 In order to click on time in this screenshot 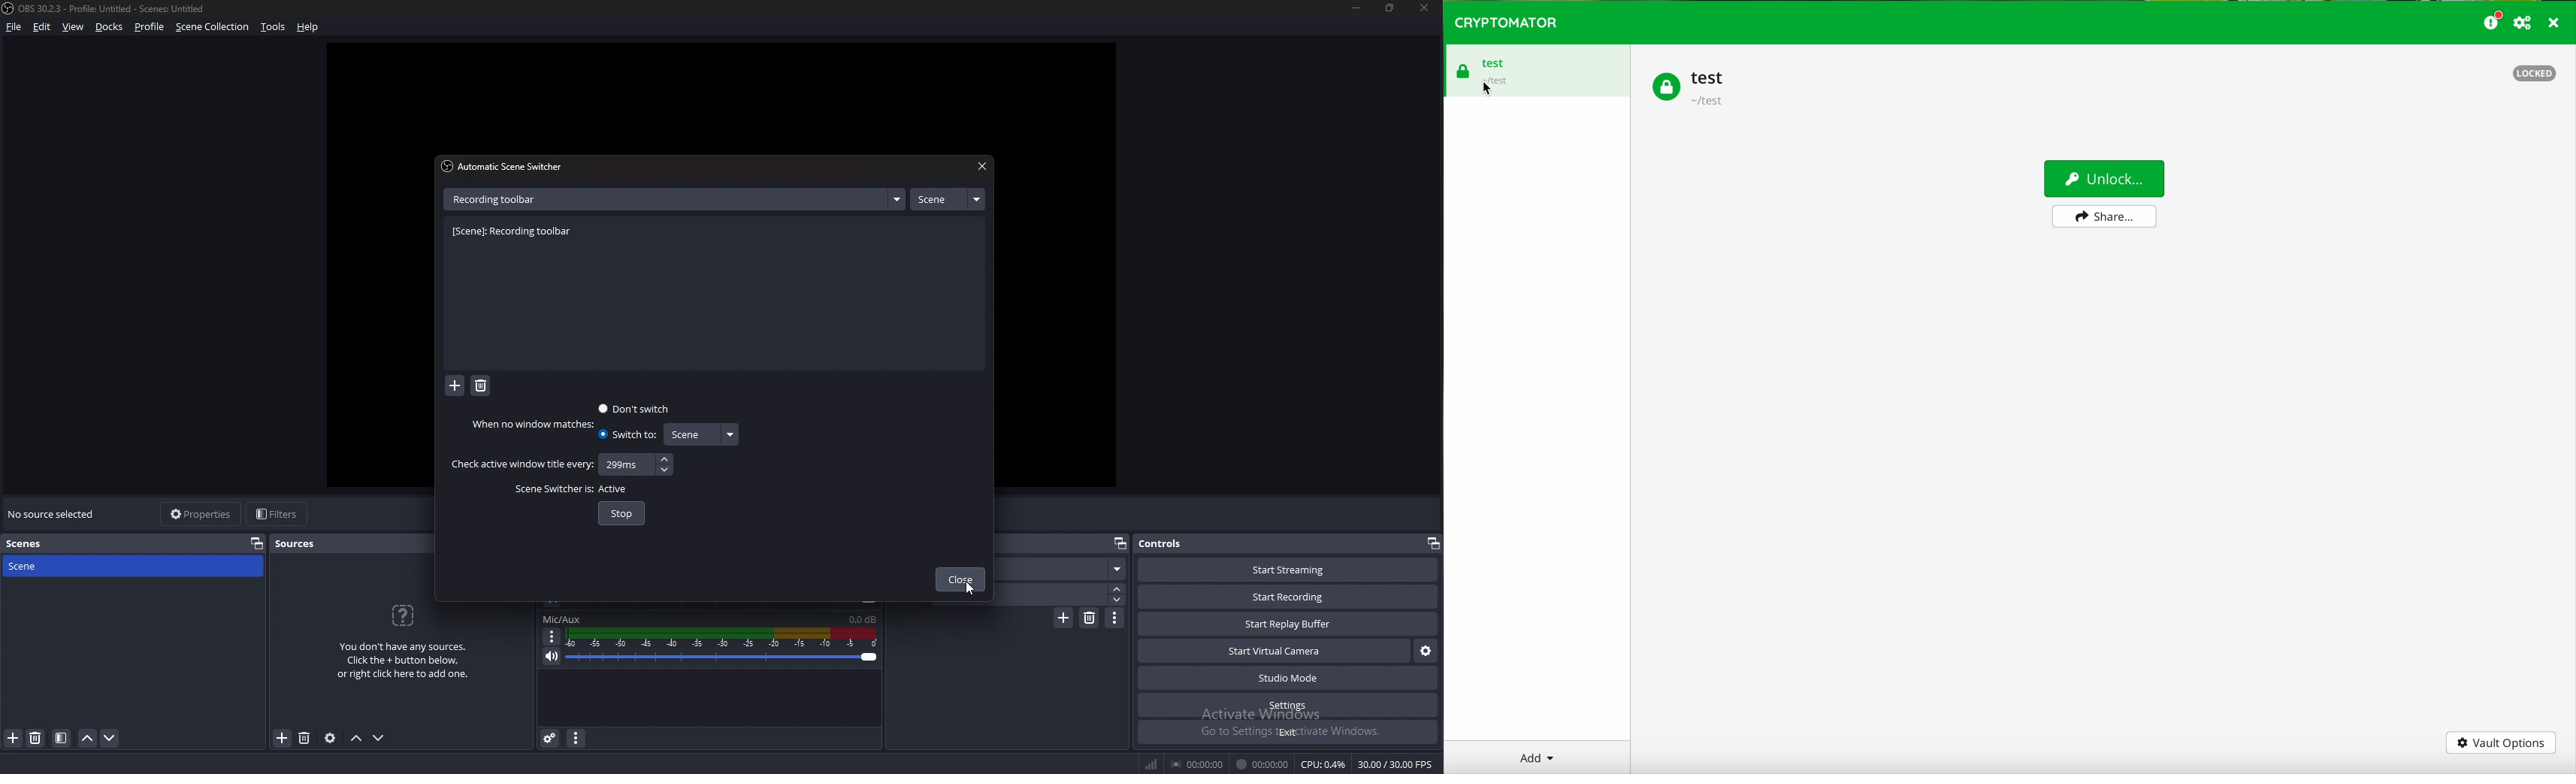, I will do `click(624, 464)`.